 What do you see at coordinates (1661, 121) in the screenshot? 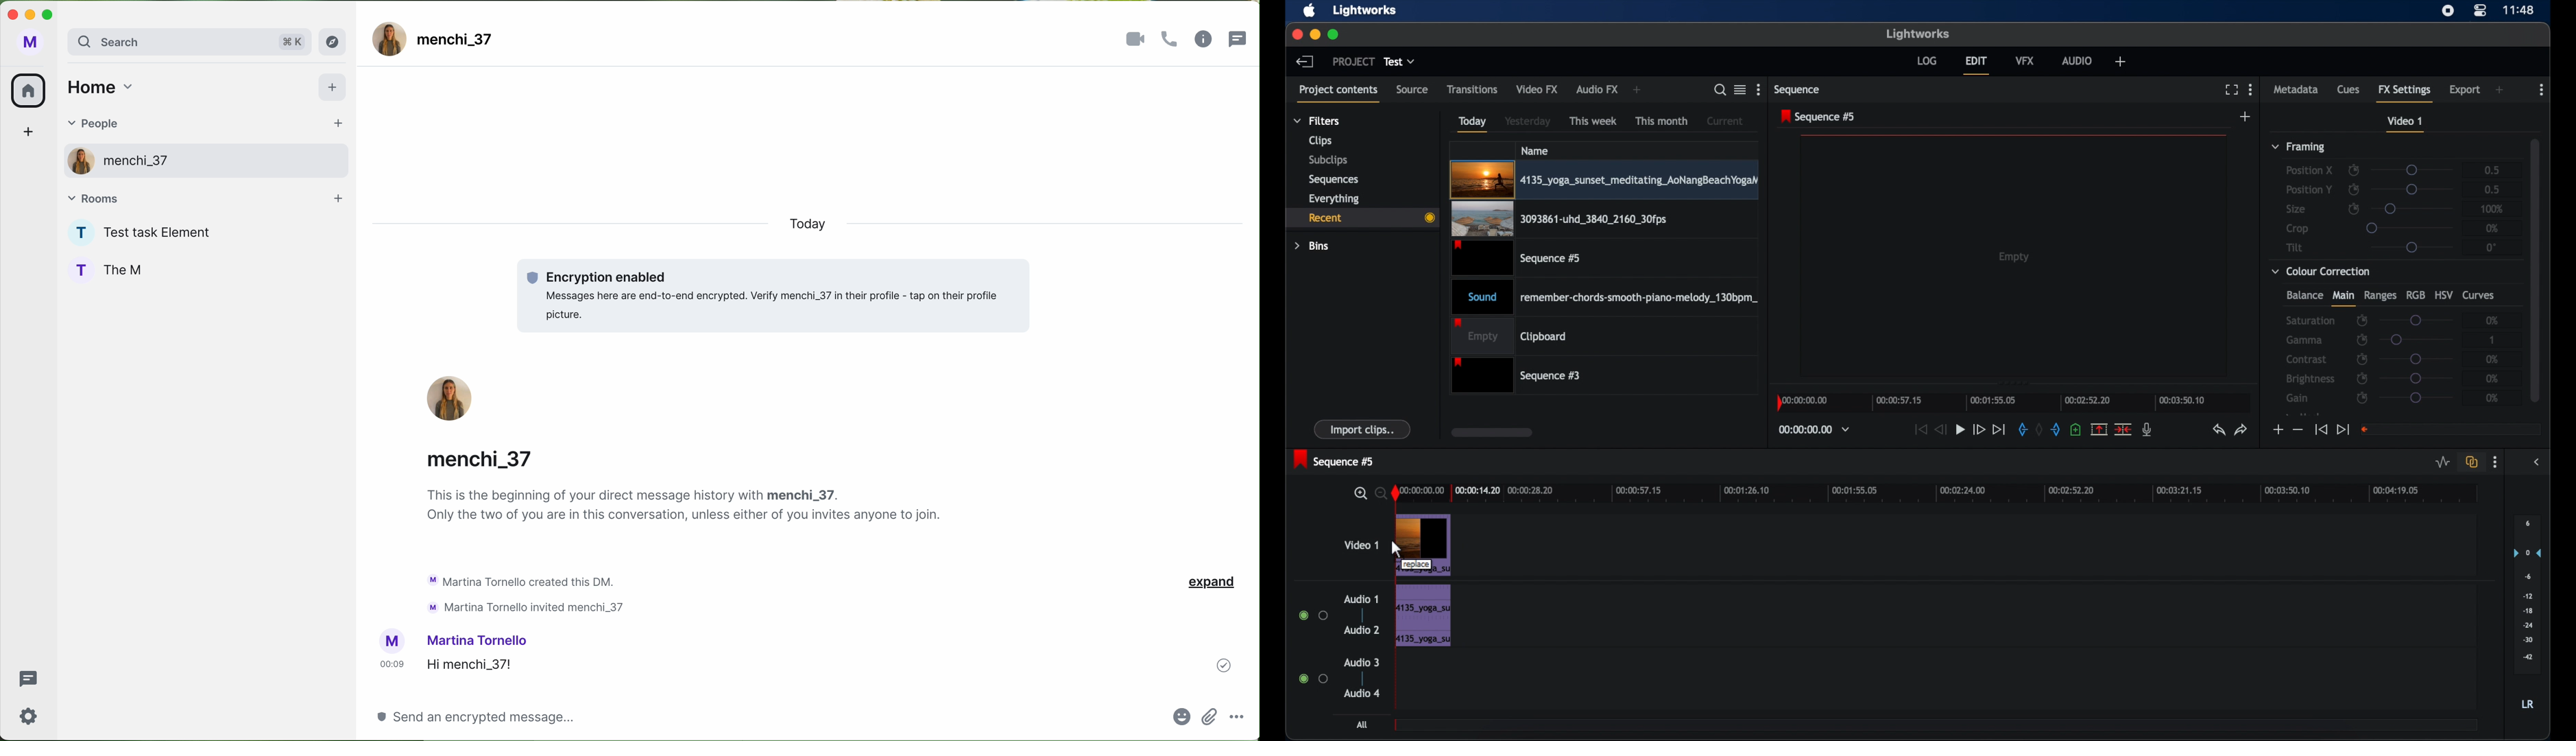
I see `this month` at bounding box center [1661, 121].